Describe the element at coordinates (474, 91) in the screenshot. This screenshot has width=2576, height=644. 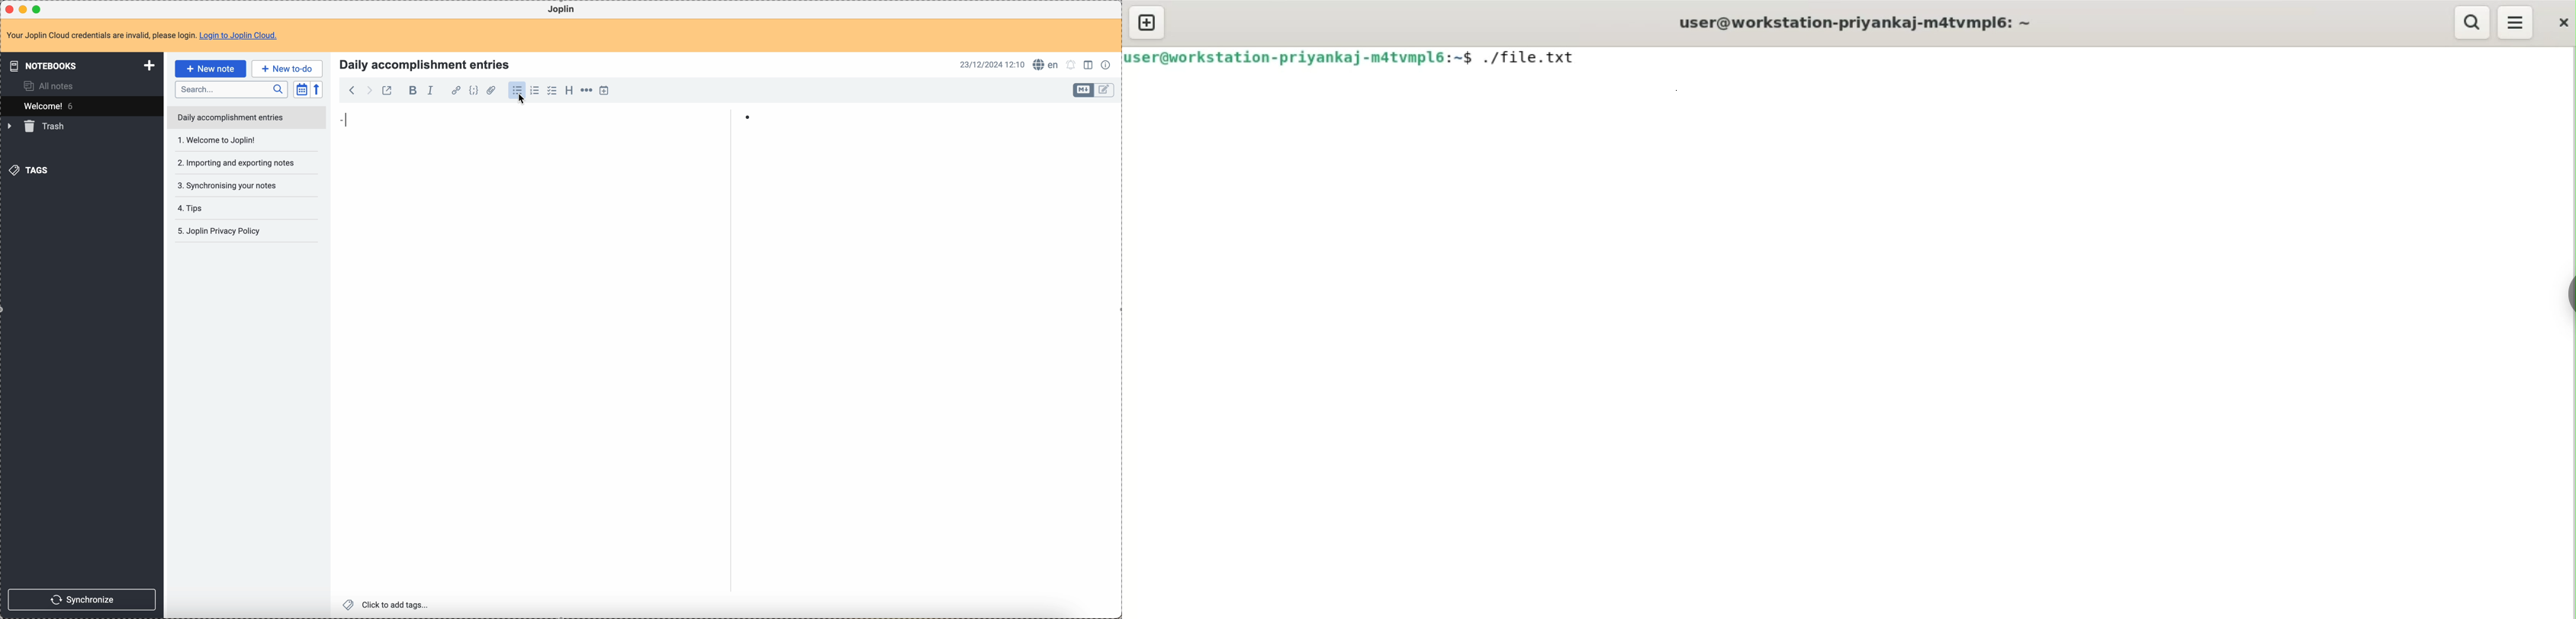
I see `code` at that location.